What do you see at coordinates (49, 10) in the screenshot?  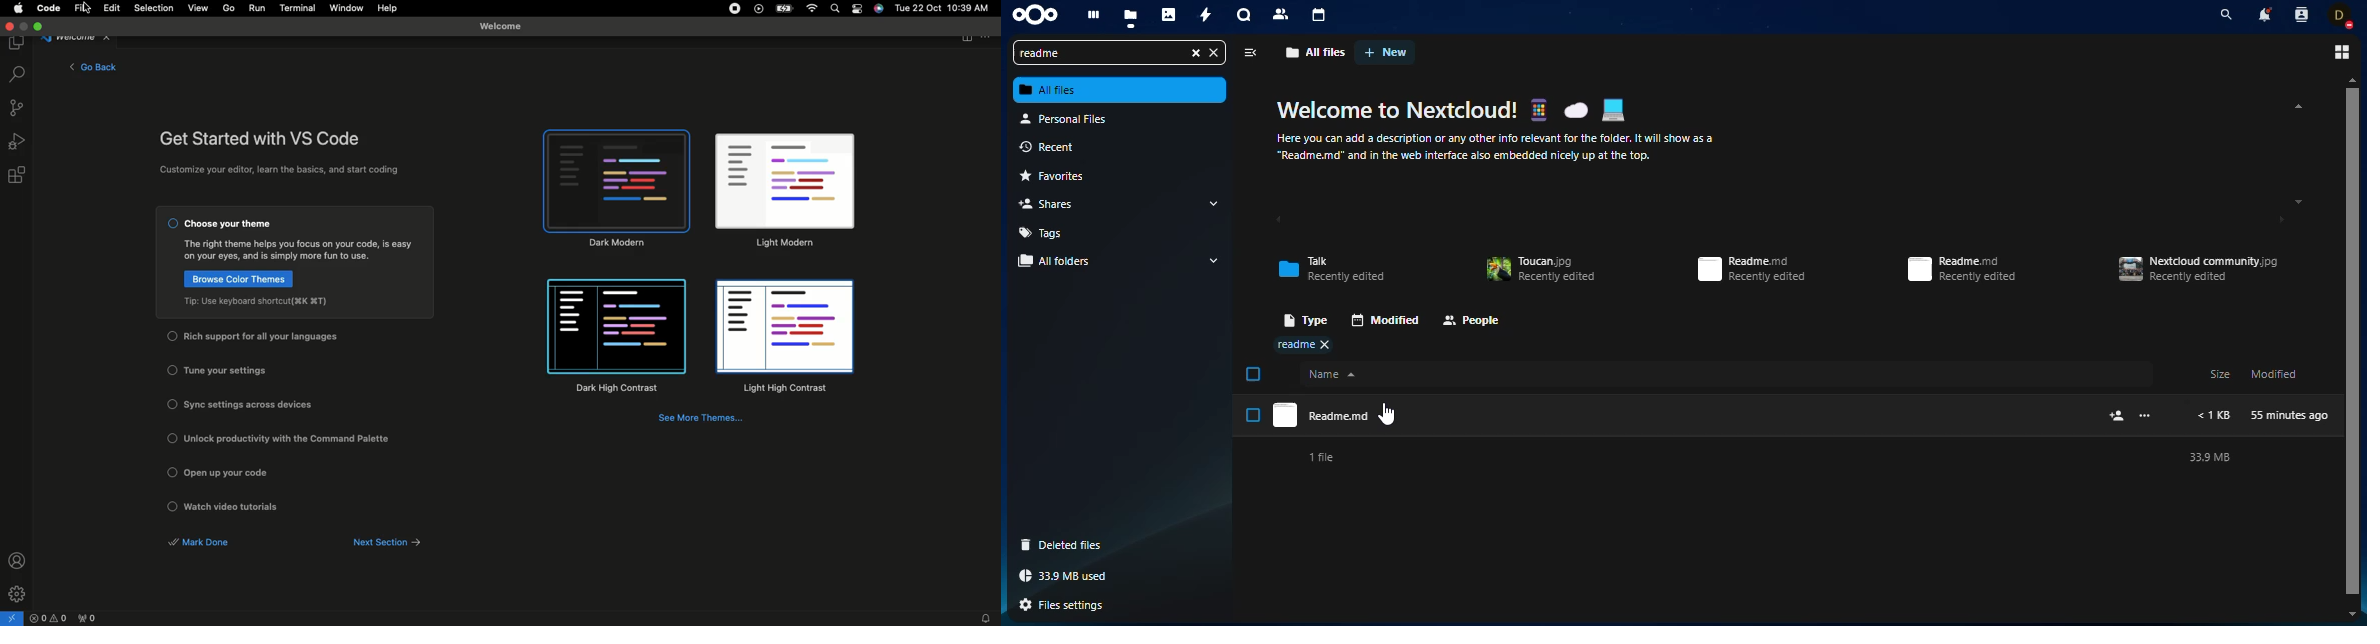 I see `Code` at bounding box center [49, 10].